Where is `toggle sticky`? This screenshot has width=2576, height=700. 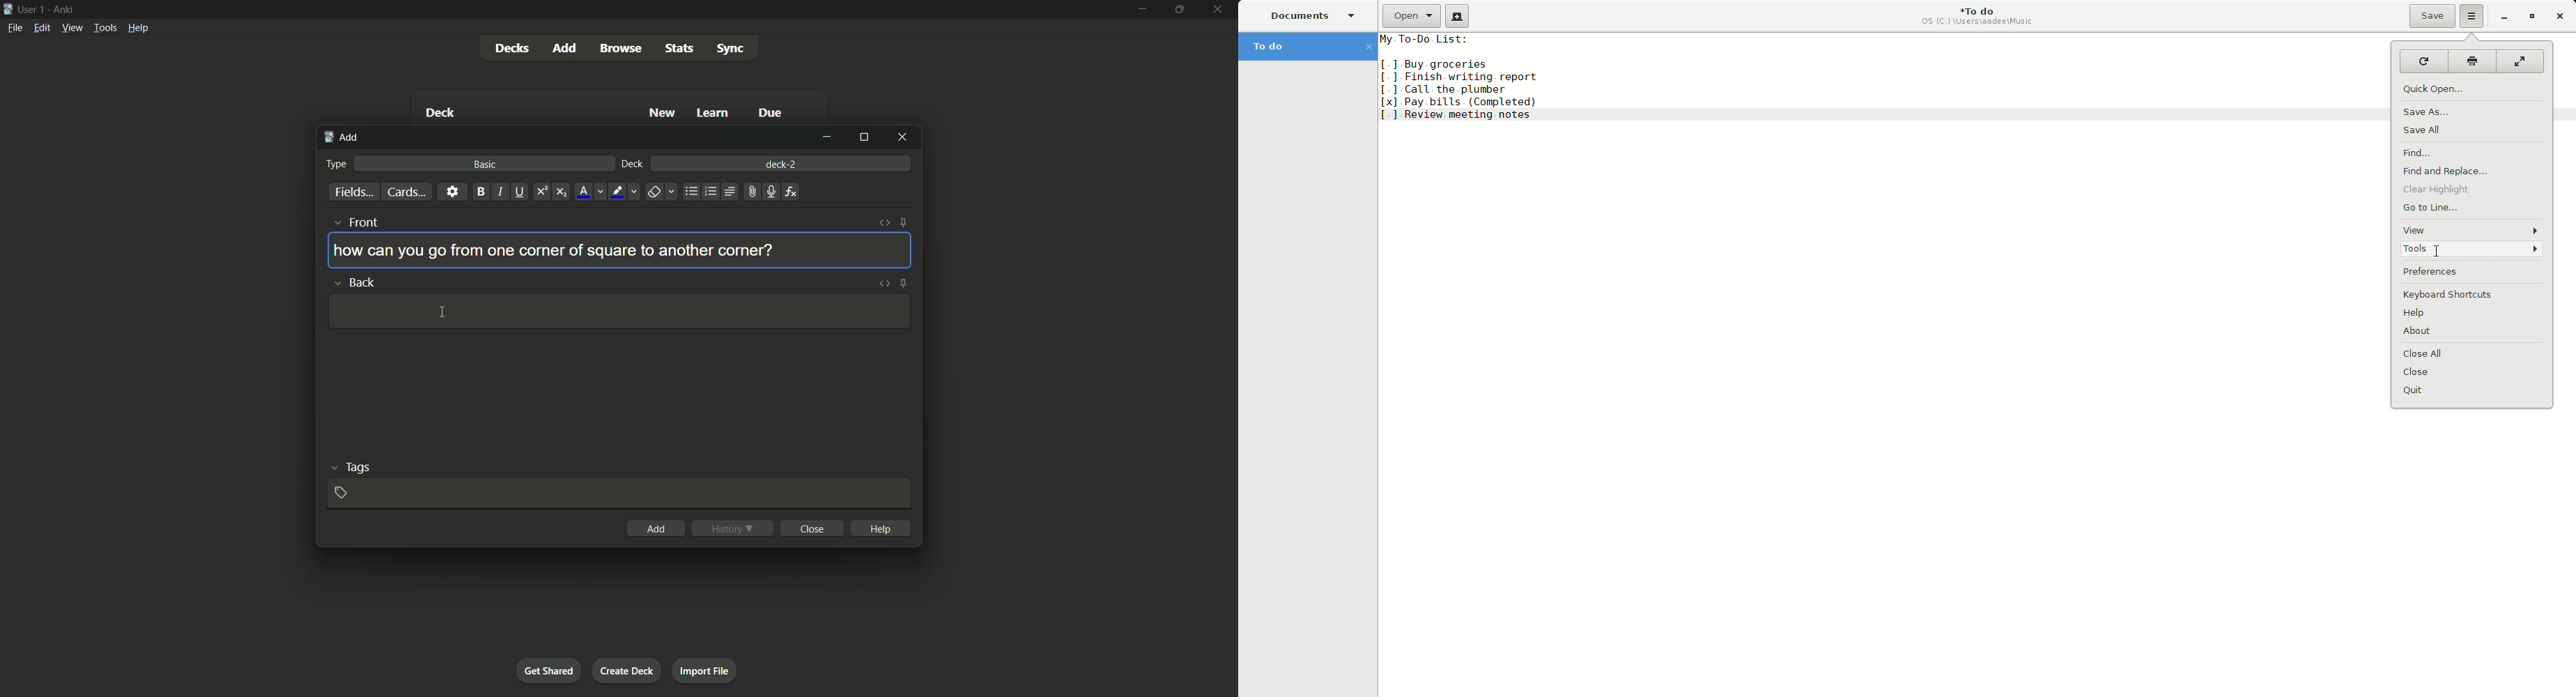 toggle sticky is located at coordinates (904, 283).